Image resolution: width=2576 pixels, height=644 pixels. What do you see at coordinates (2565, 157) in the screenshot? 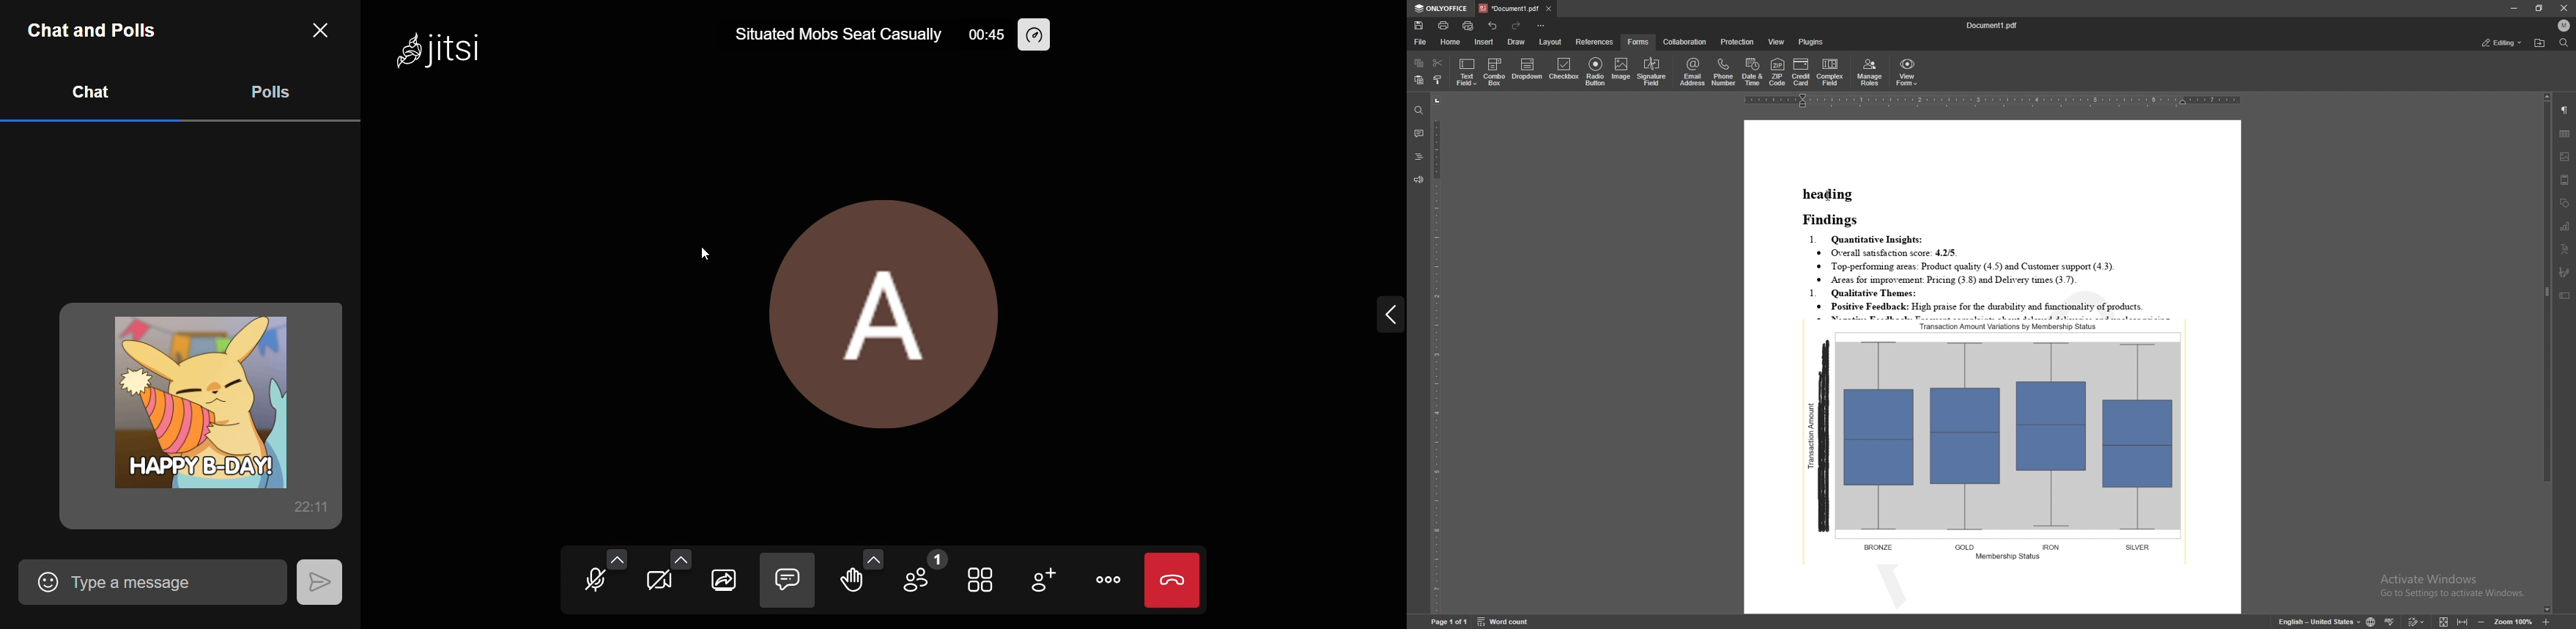
I see `image` at bounding box center [2565, 157].